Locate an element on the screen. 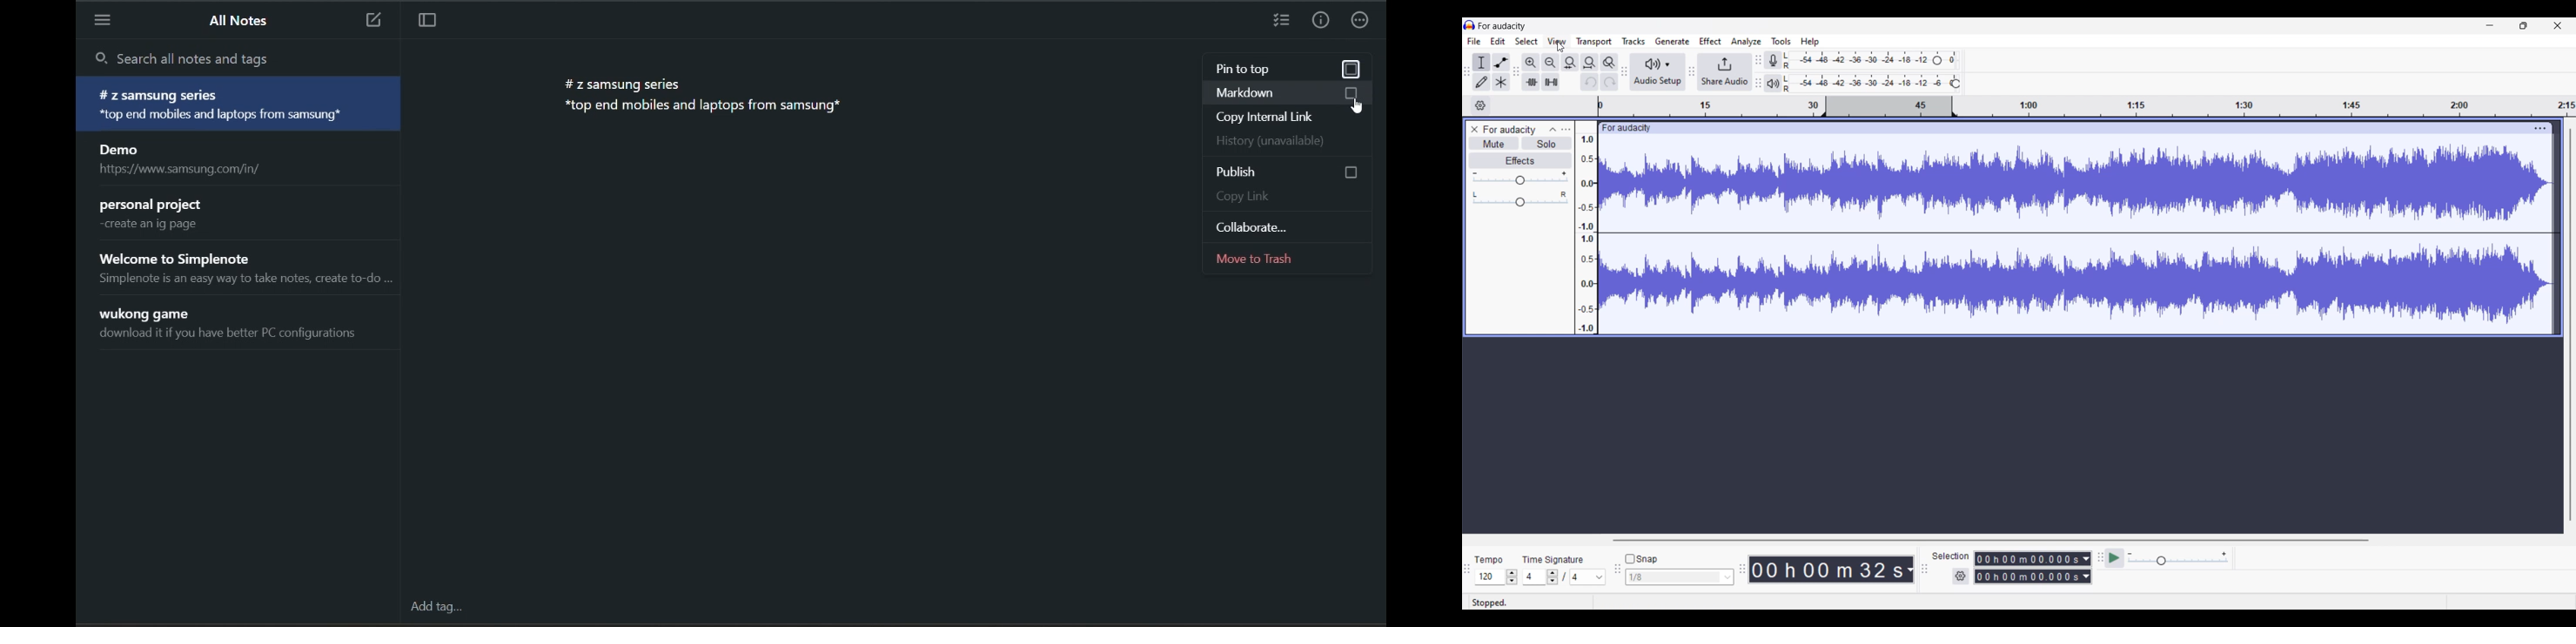  Draw tool is located at coordinates (1482, 82).